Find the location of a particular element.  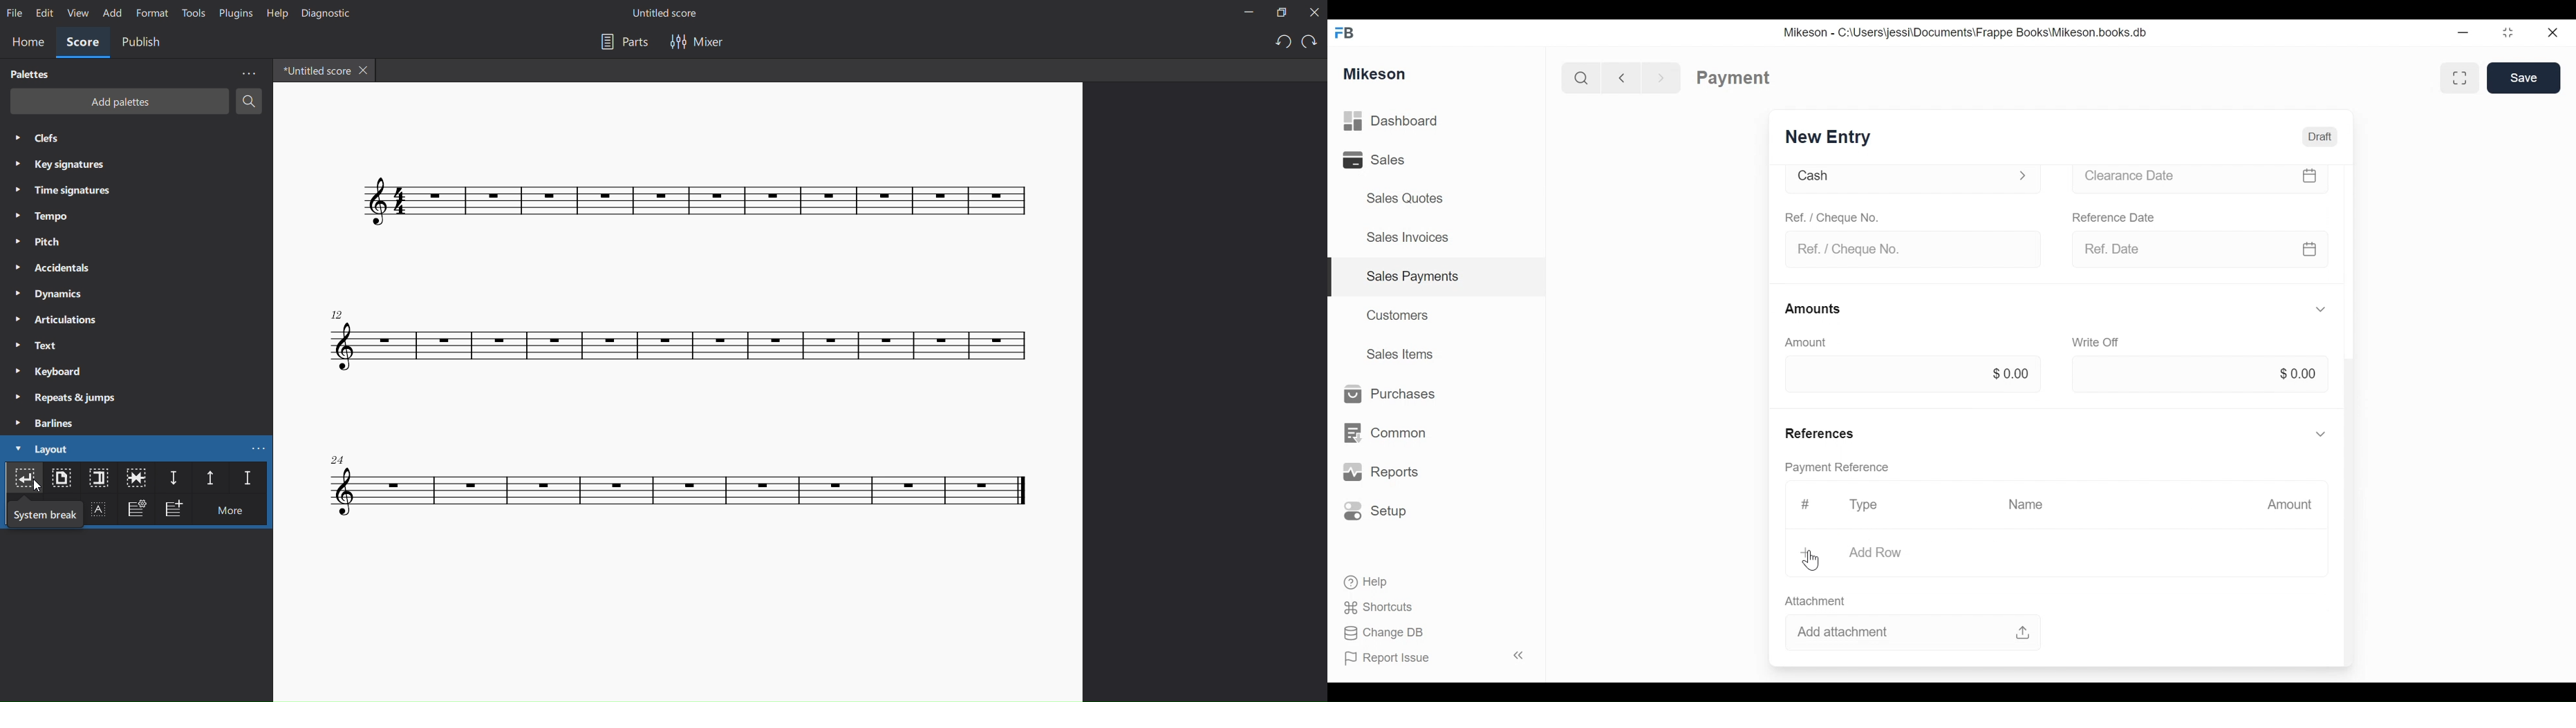

Payment is located at coordinates (1733, 77).